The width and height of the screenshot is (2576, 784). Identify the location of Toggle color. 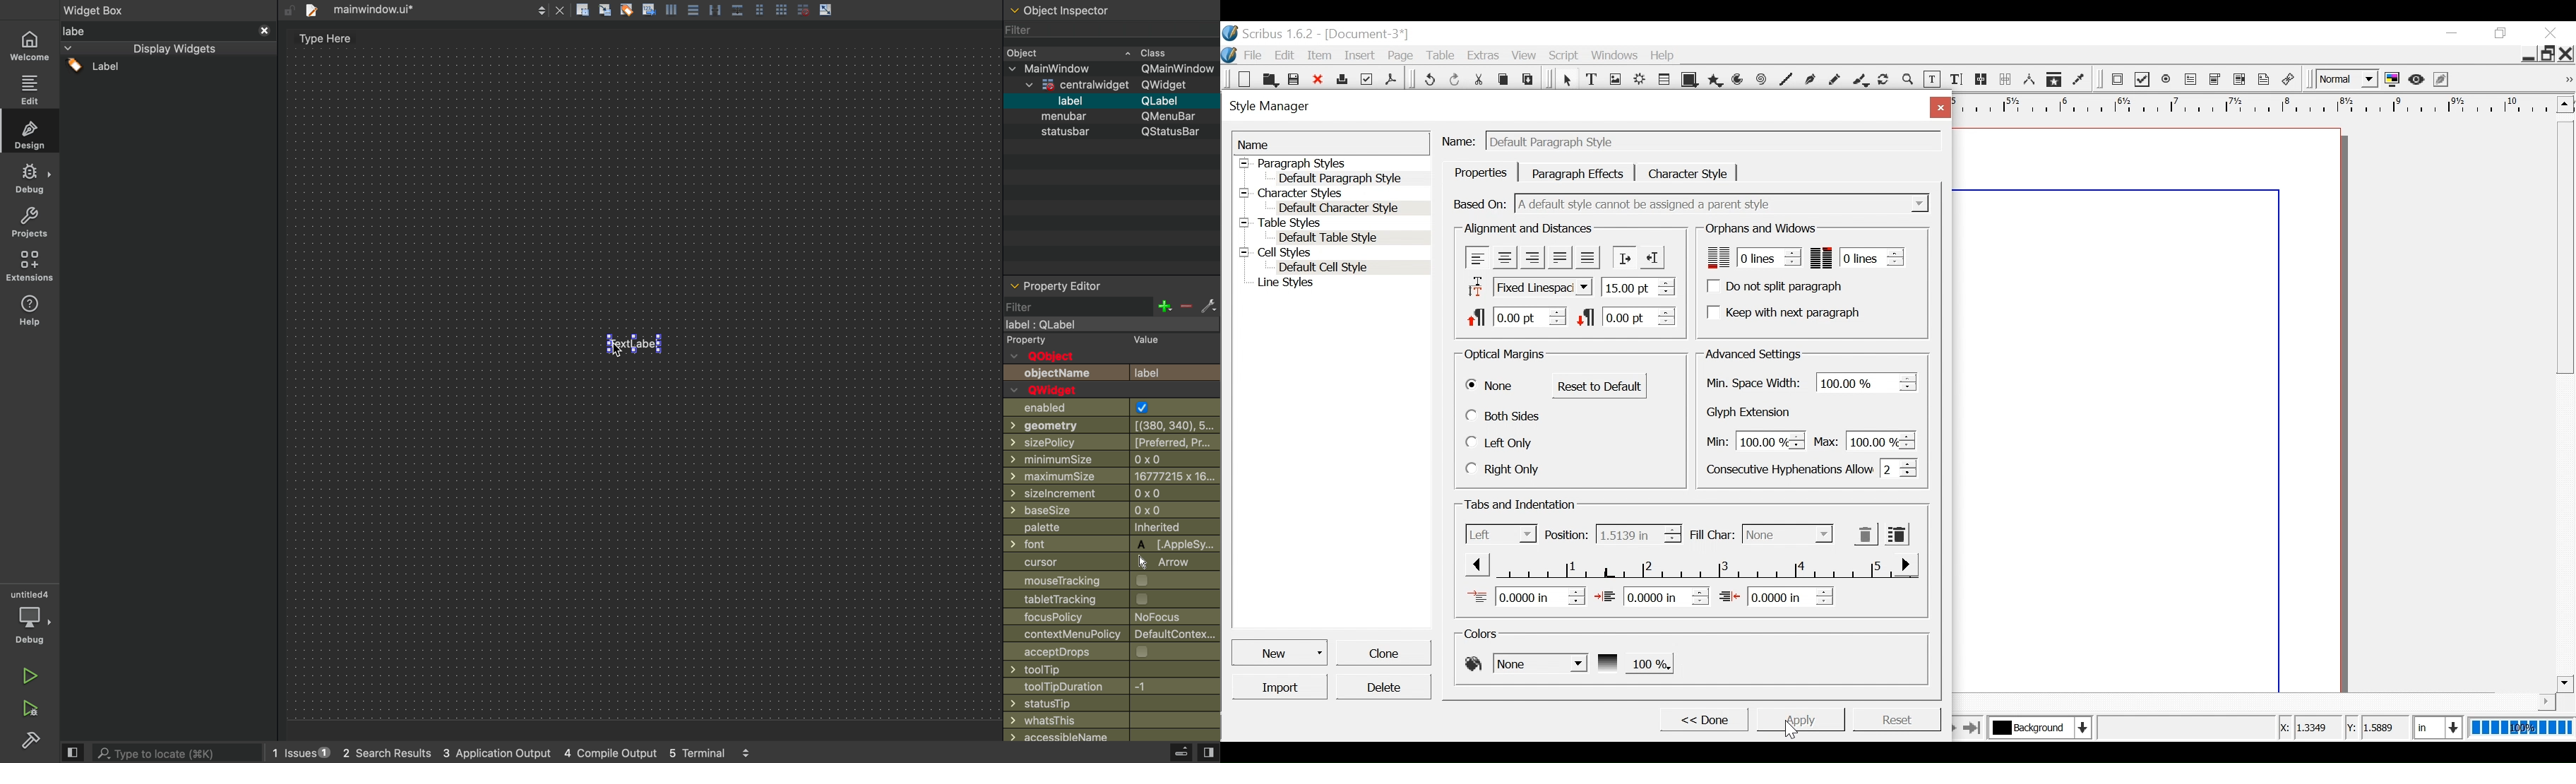
(2393, 80).